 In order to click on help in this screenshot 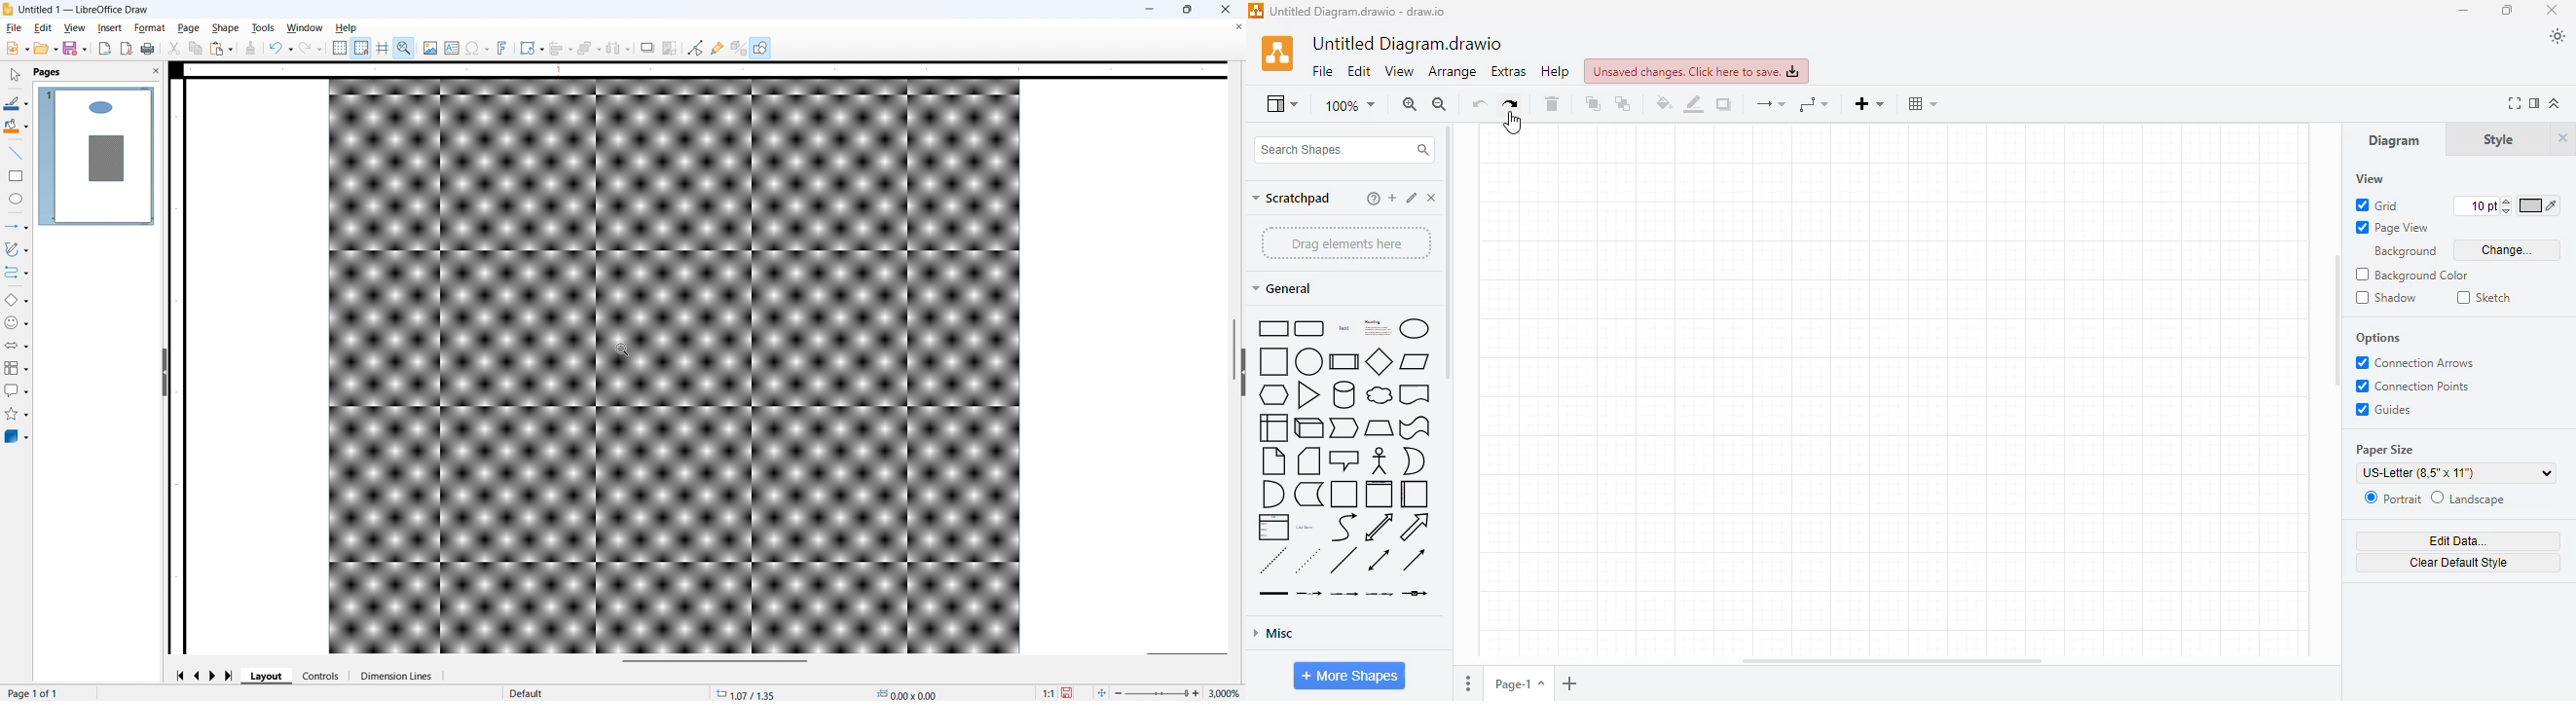, I will do `click(1555, 71)`.